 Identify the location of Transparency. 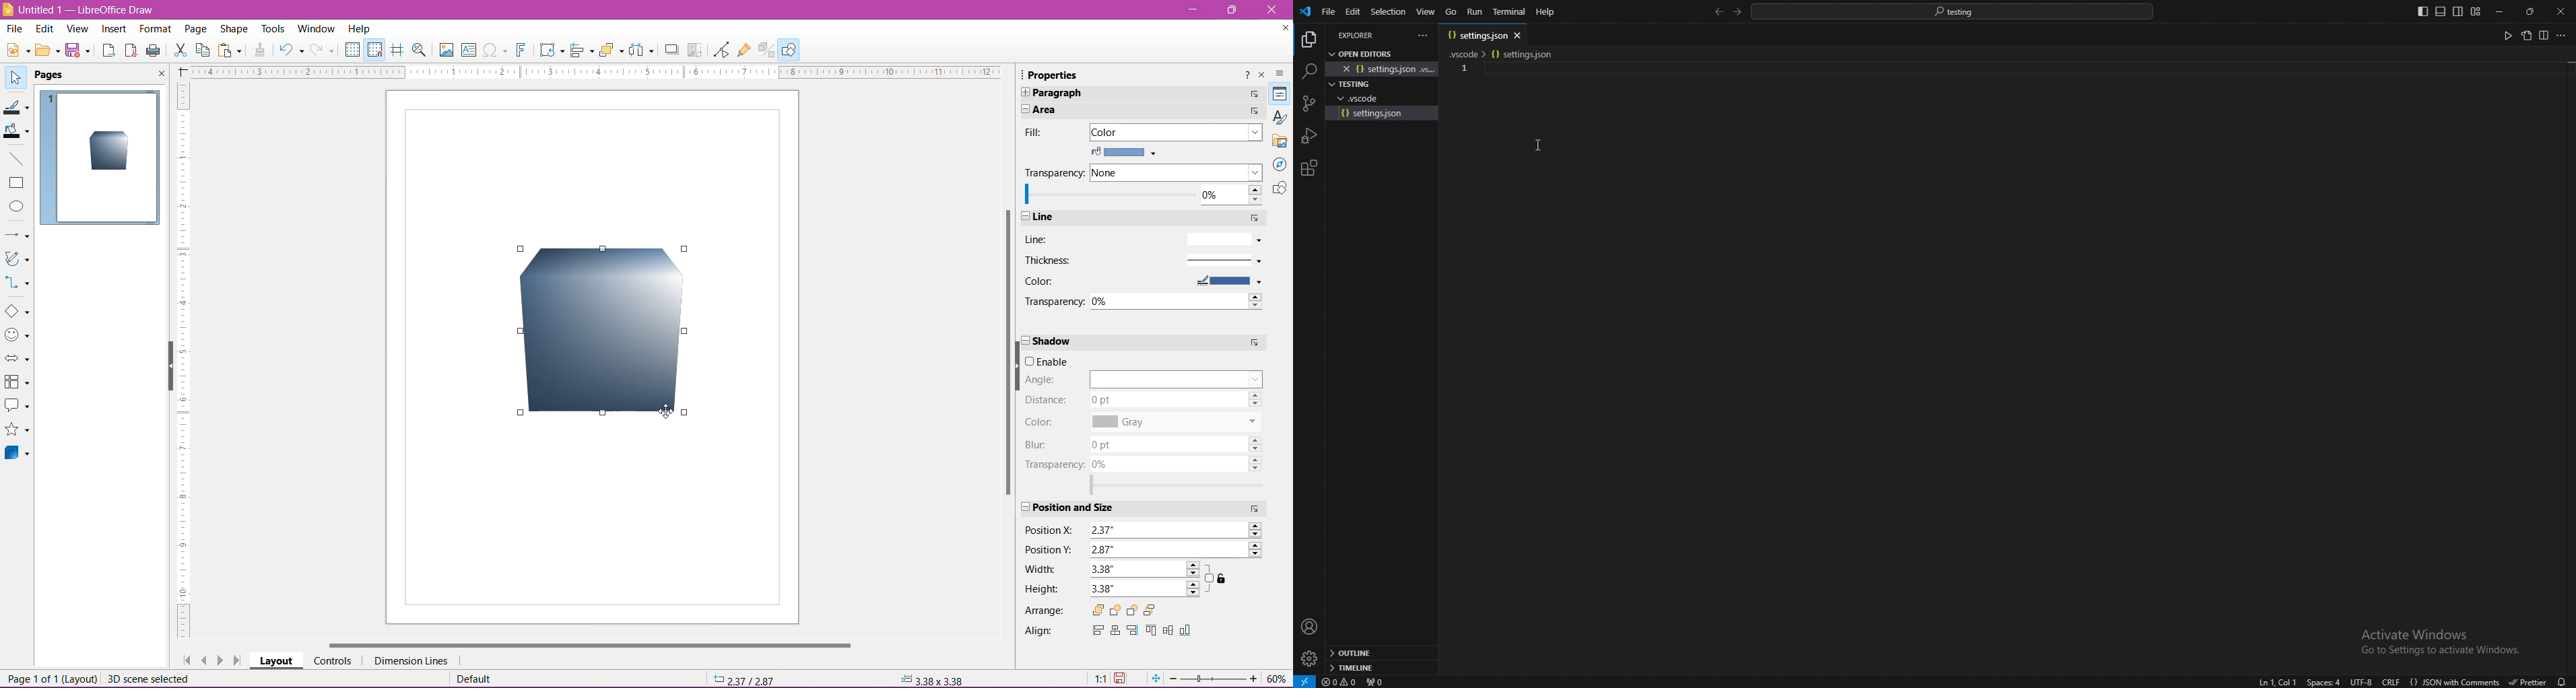
(1051, 301).